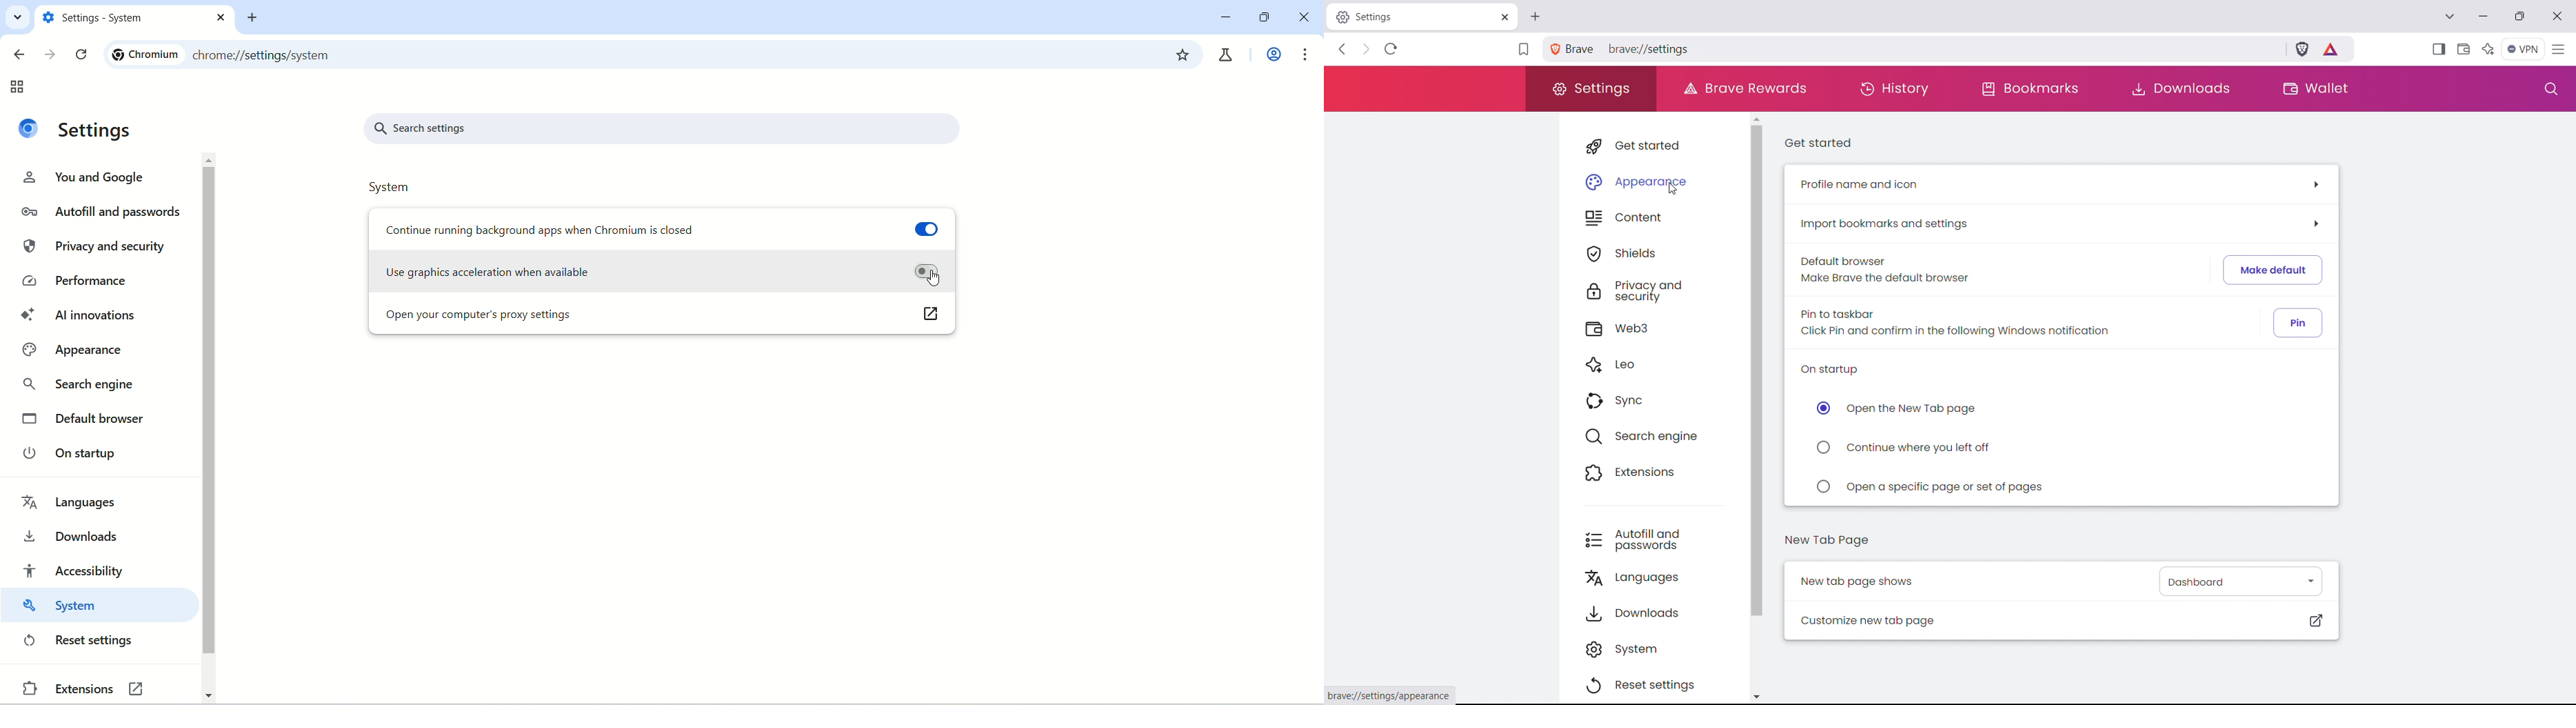 The width and height of the screenshot is (2576, 728). Describe the element at coordinates (71, 503) in the screenshot. I see `languages` at that location.